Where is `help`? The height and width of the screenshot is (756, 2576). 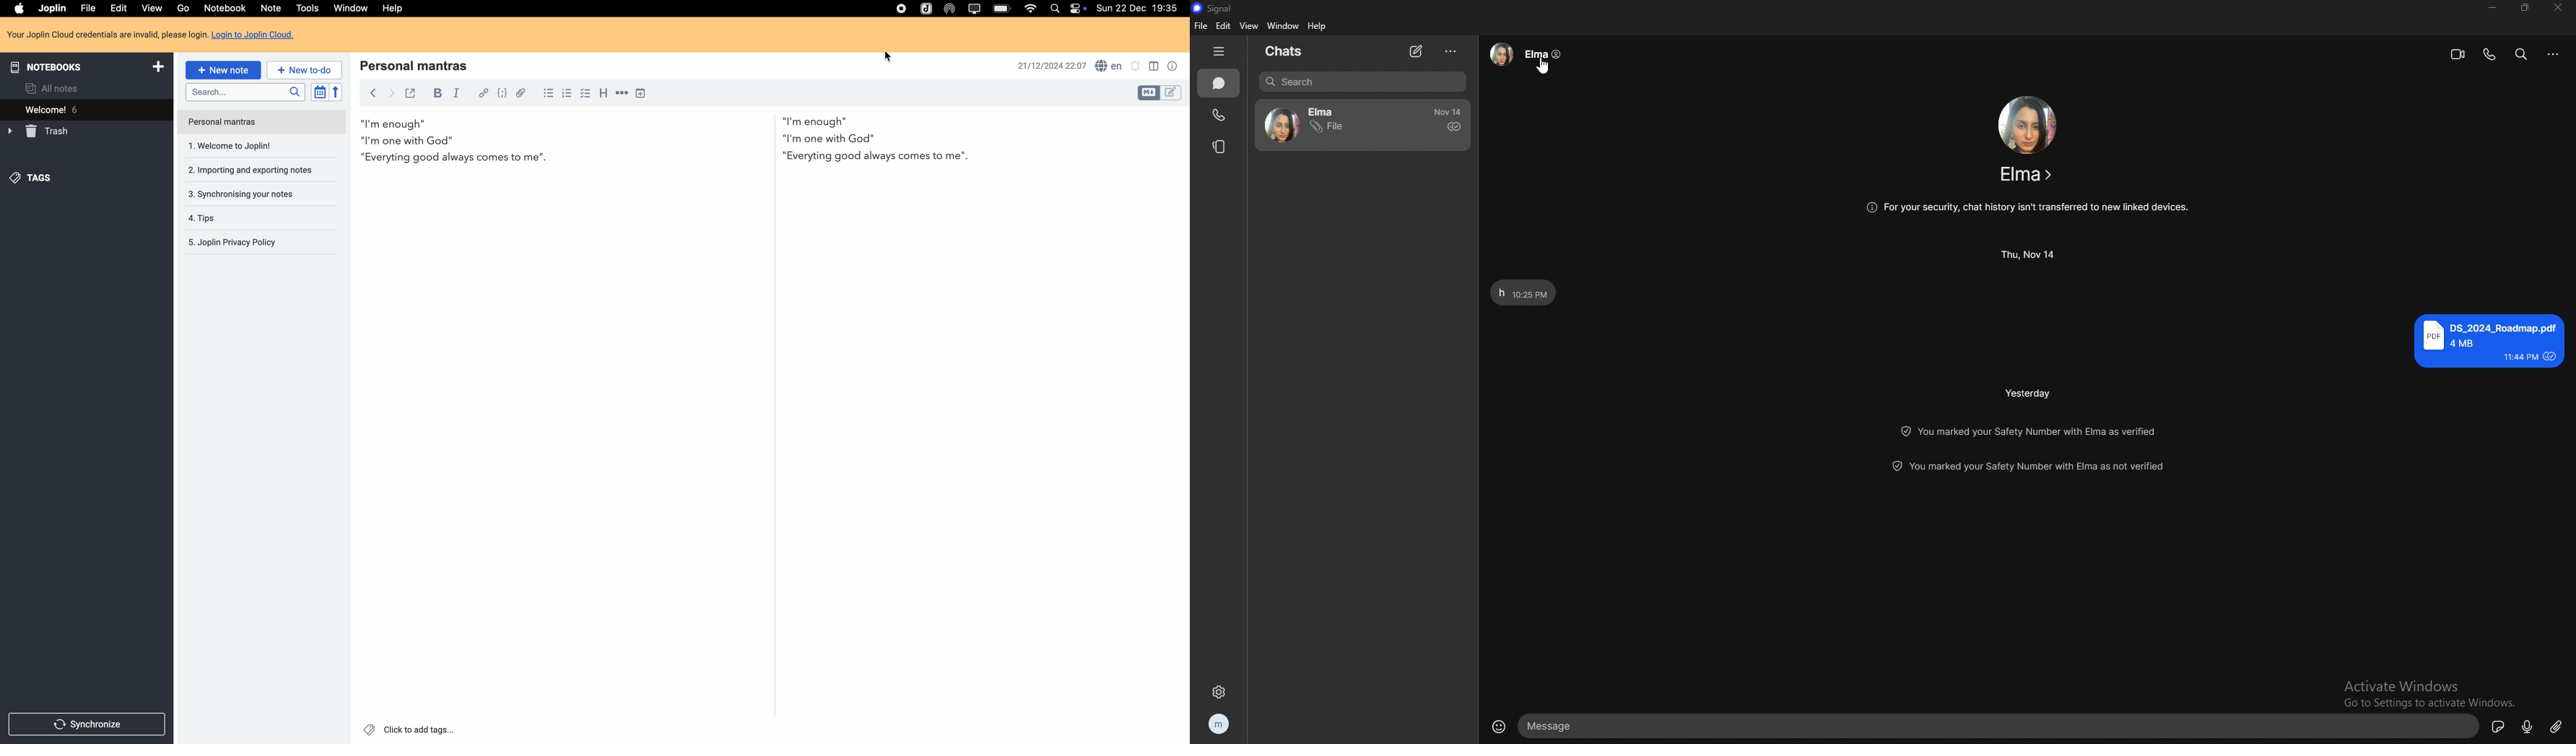 help is located at coordinates (397, 9).